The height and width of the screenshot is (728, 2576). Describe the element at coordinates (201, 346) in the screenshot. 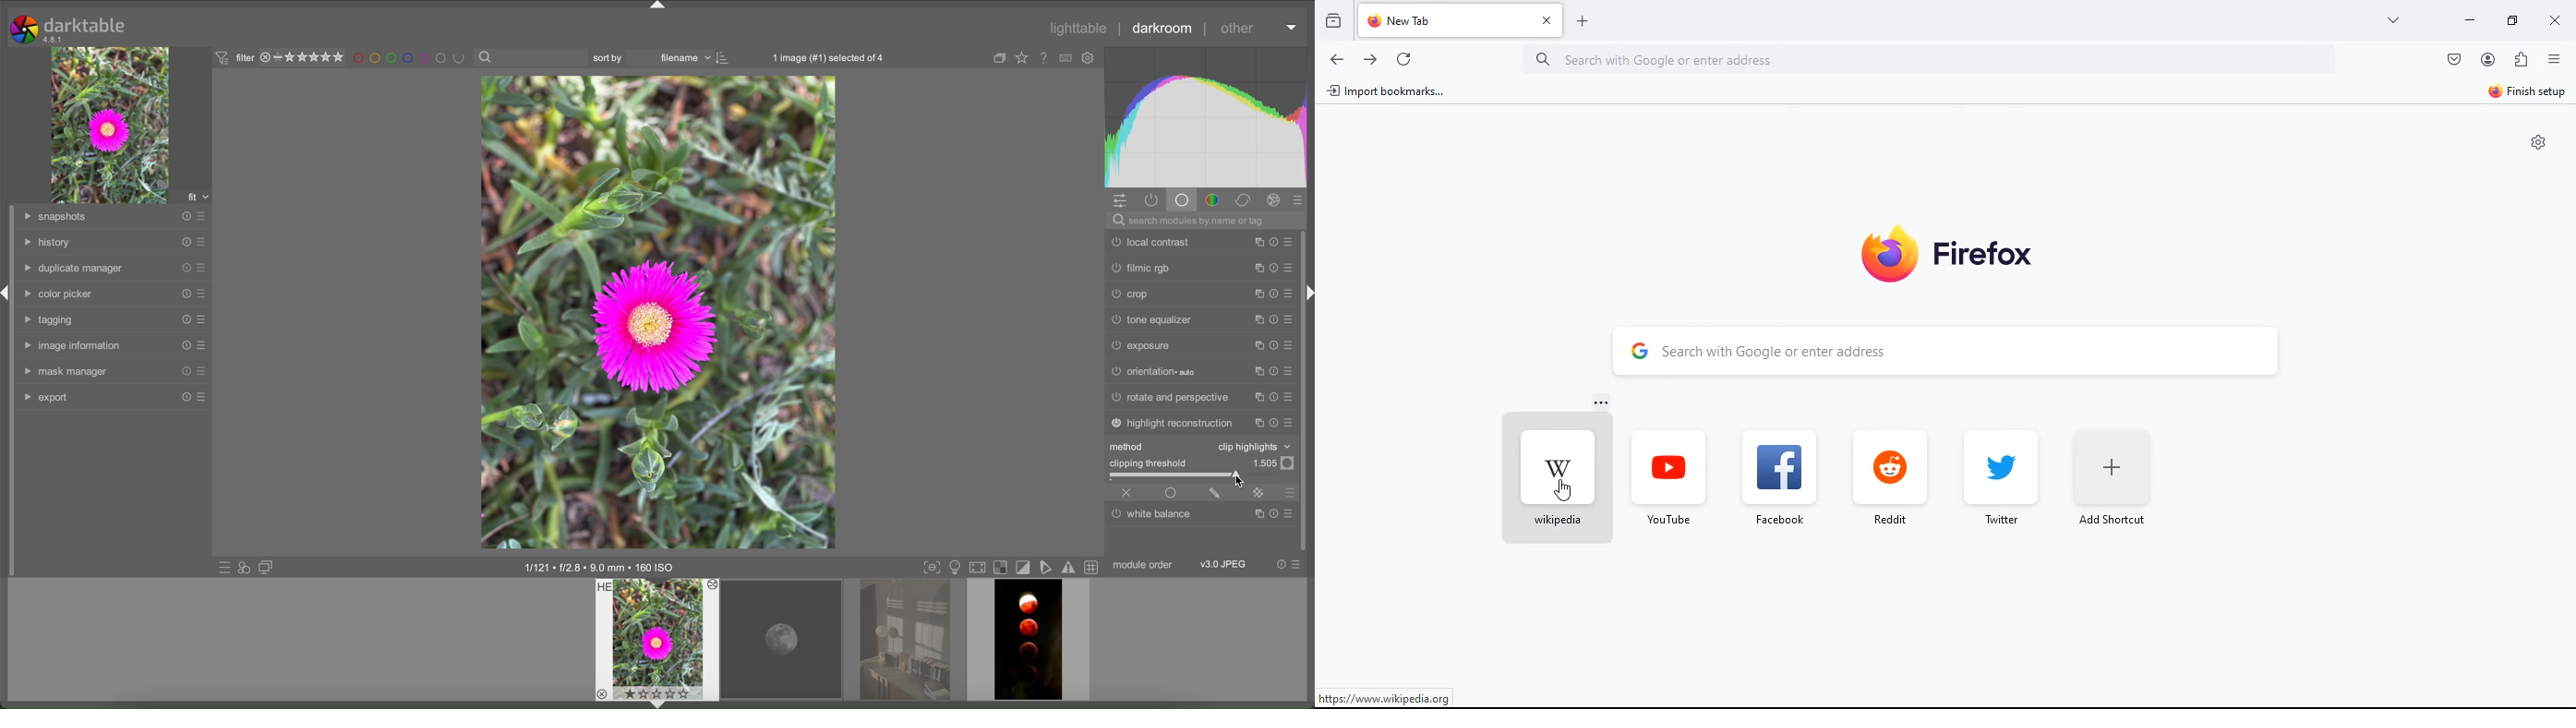

I see `presets` at that location.